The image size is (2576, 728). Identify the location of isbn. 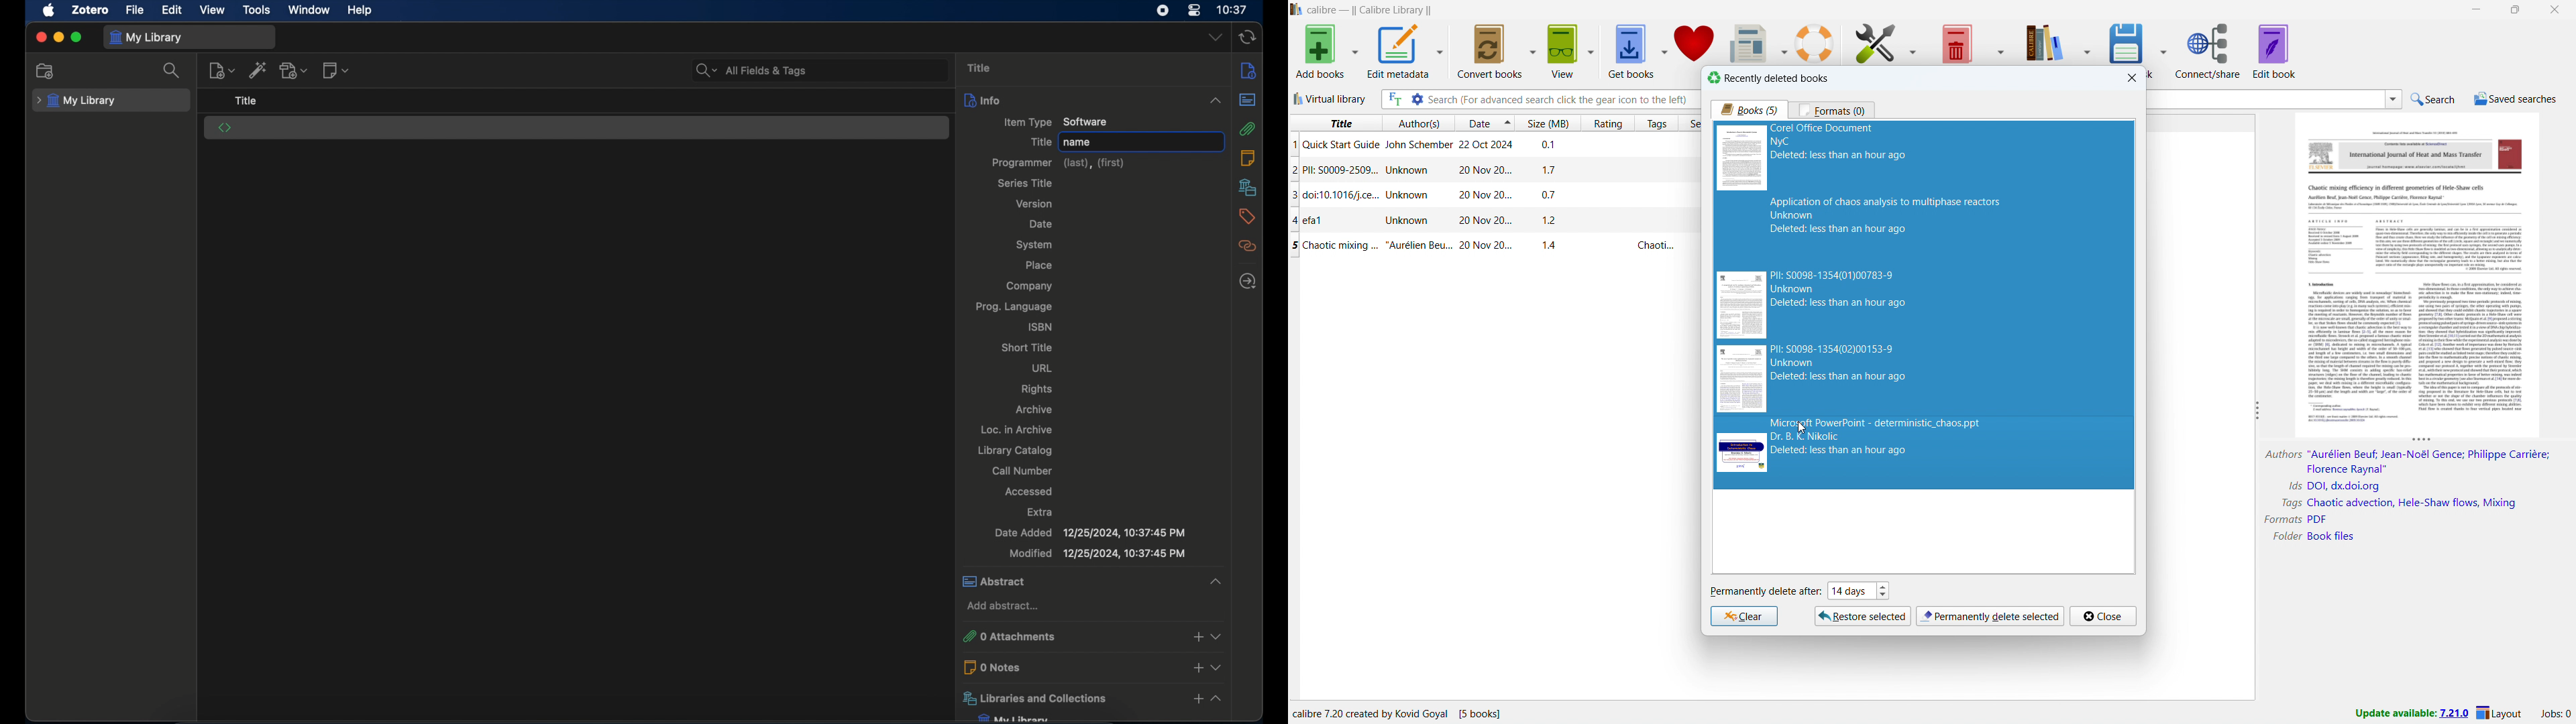
(1042, 325).